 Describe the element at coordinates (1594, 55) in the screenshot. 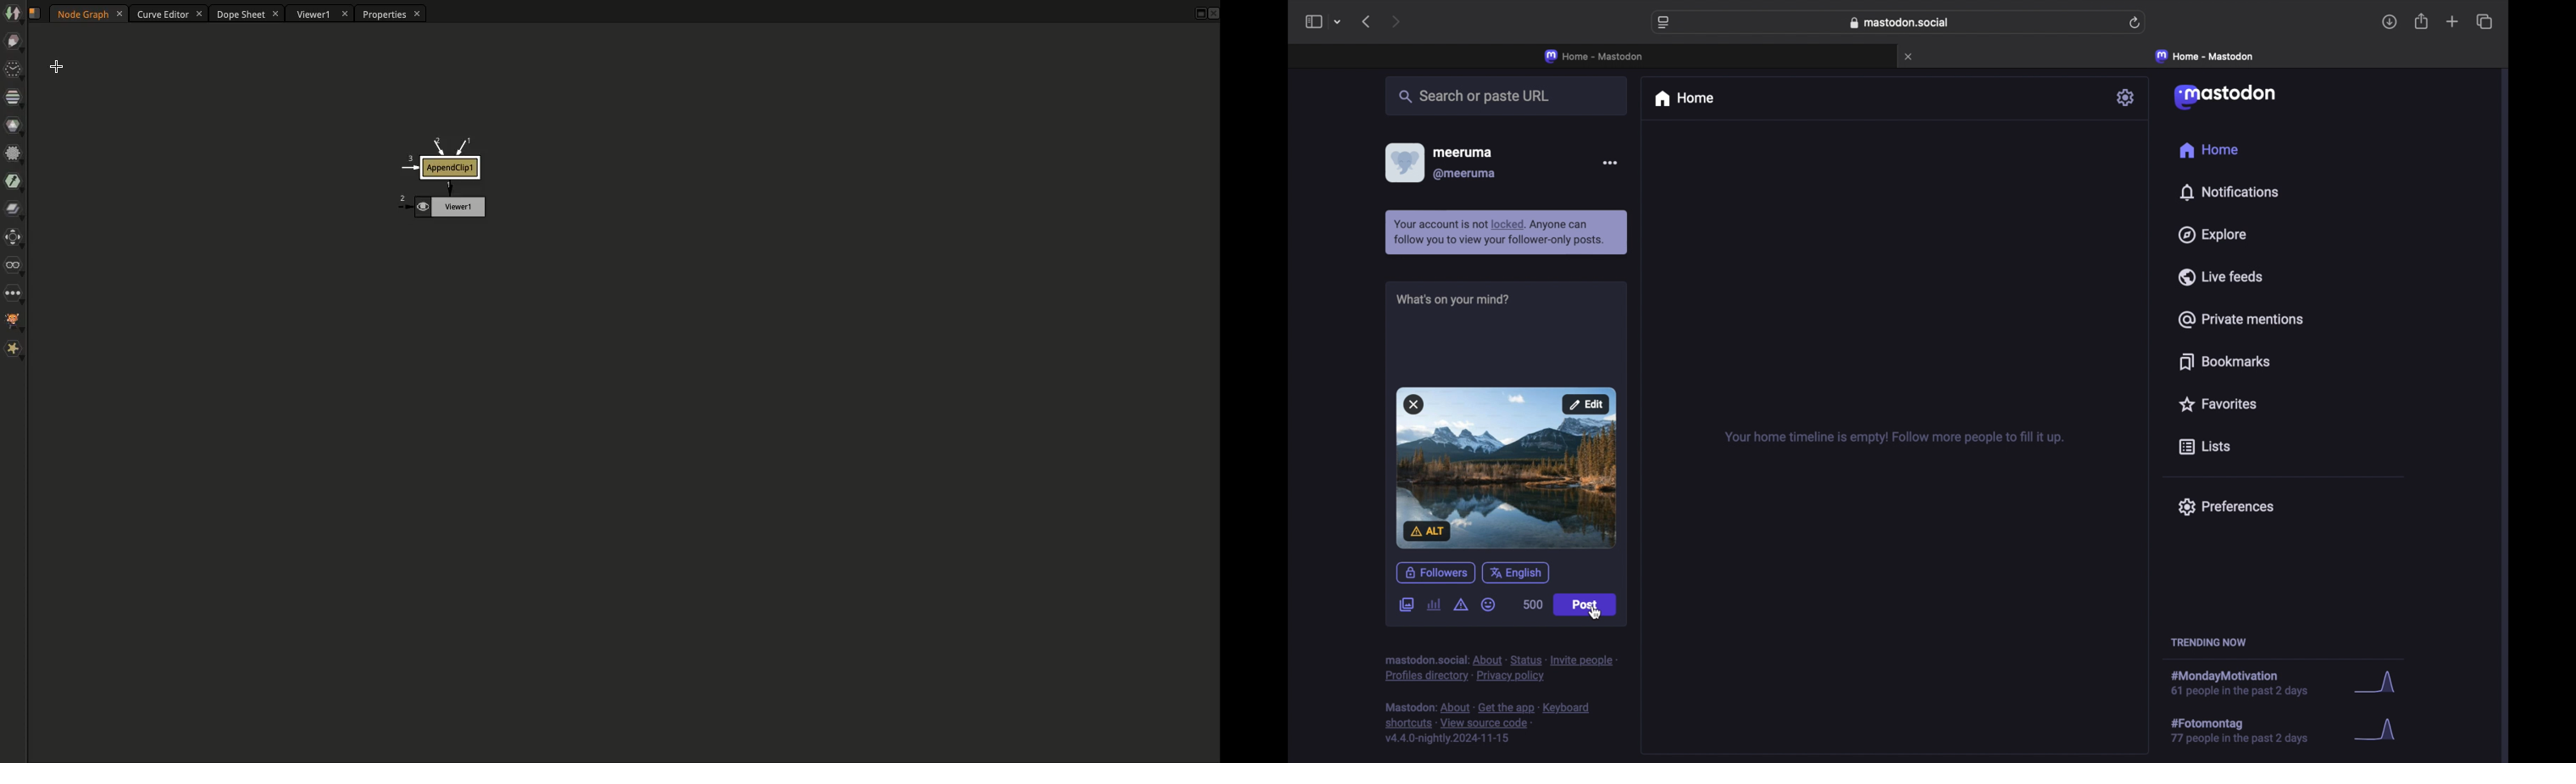

I see `home - mastodon` at that location.